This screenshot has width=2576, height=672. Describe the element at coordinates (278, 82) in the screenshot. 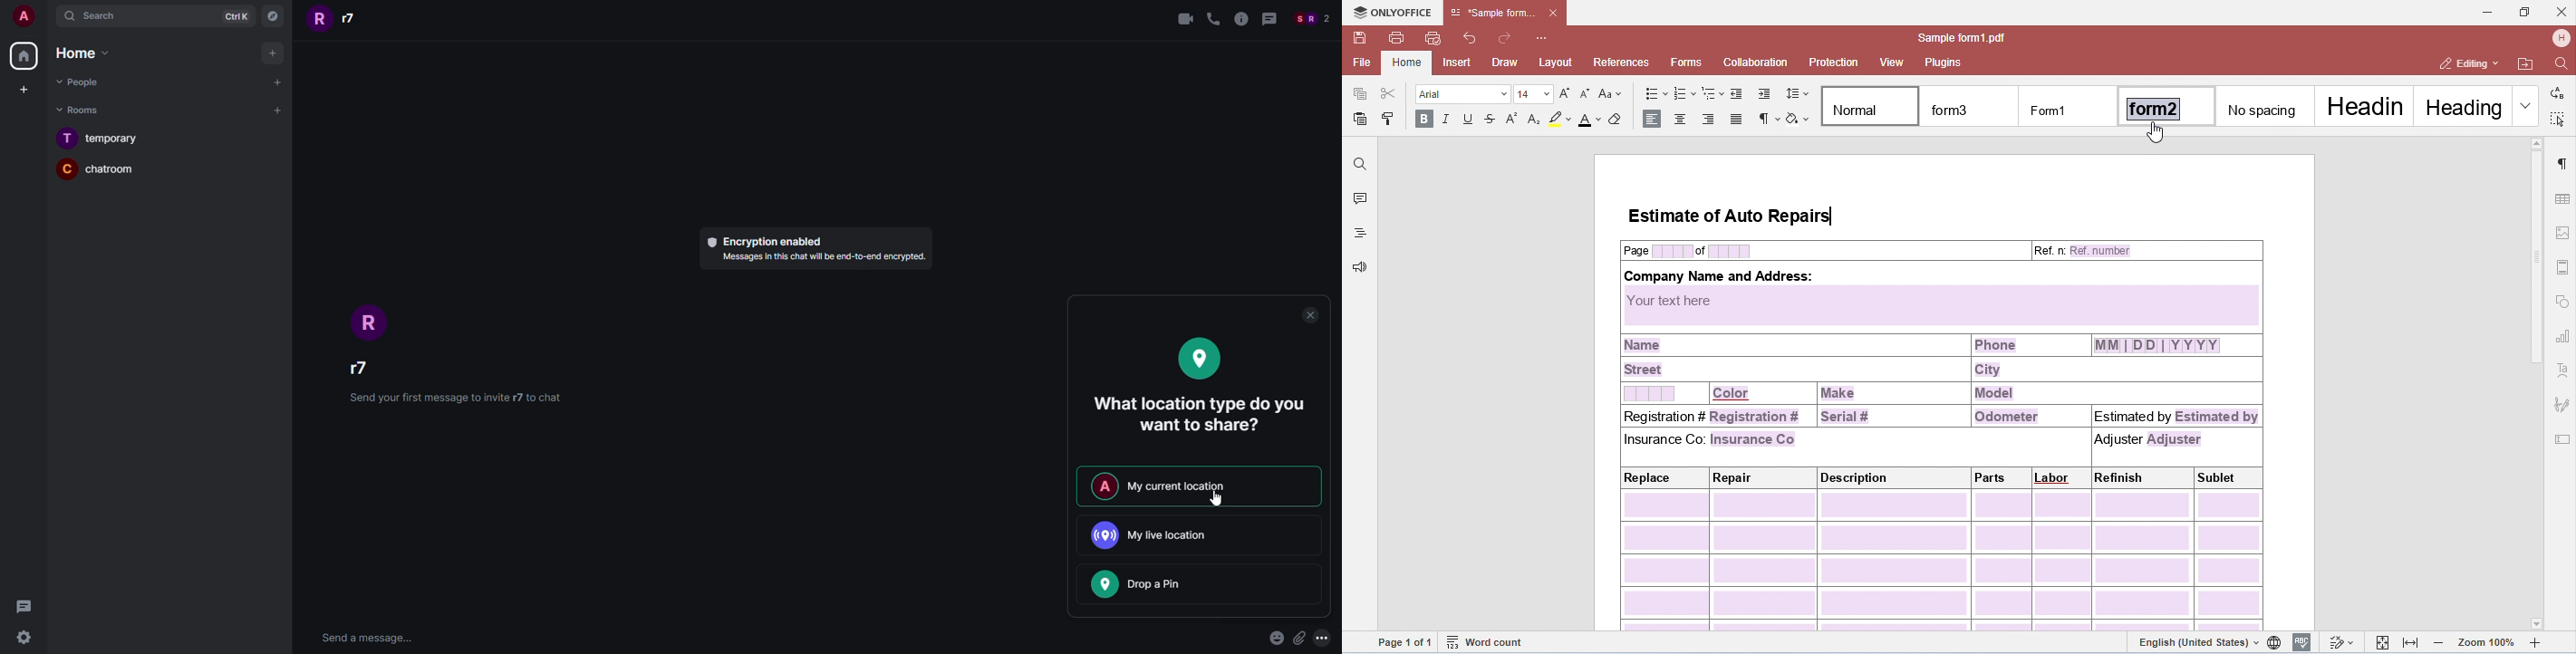

I see `New Chat` at that location.